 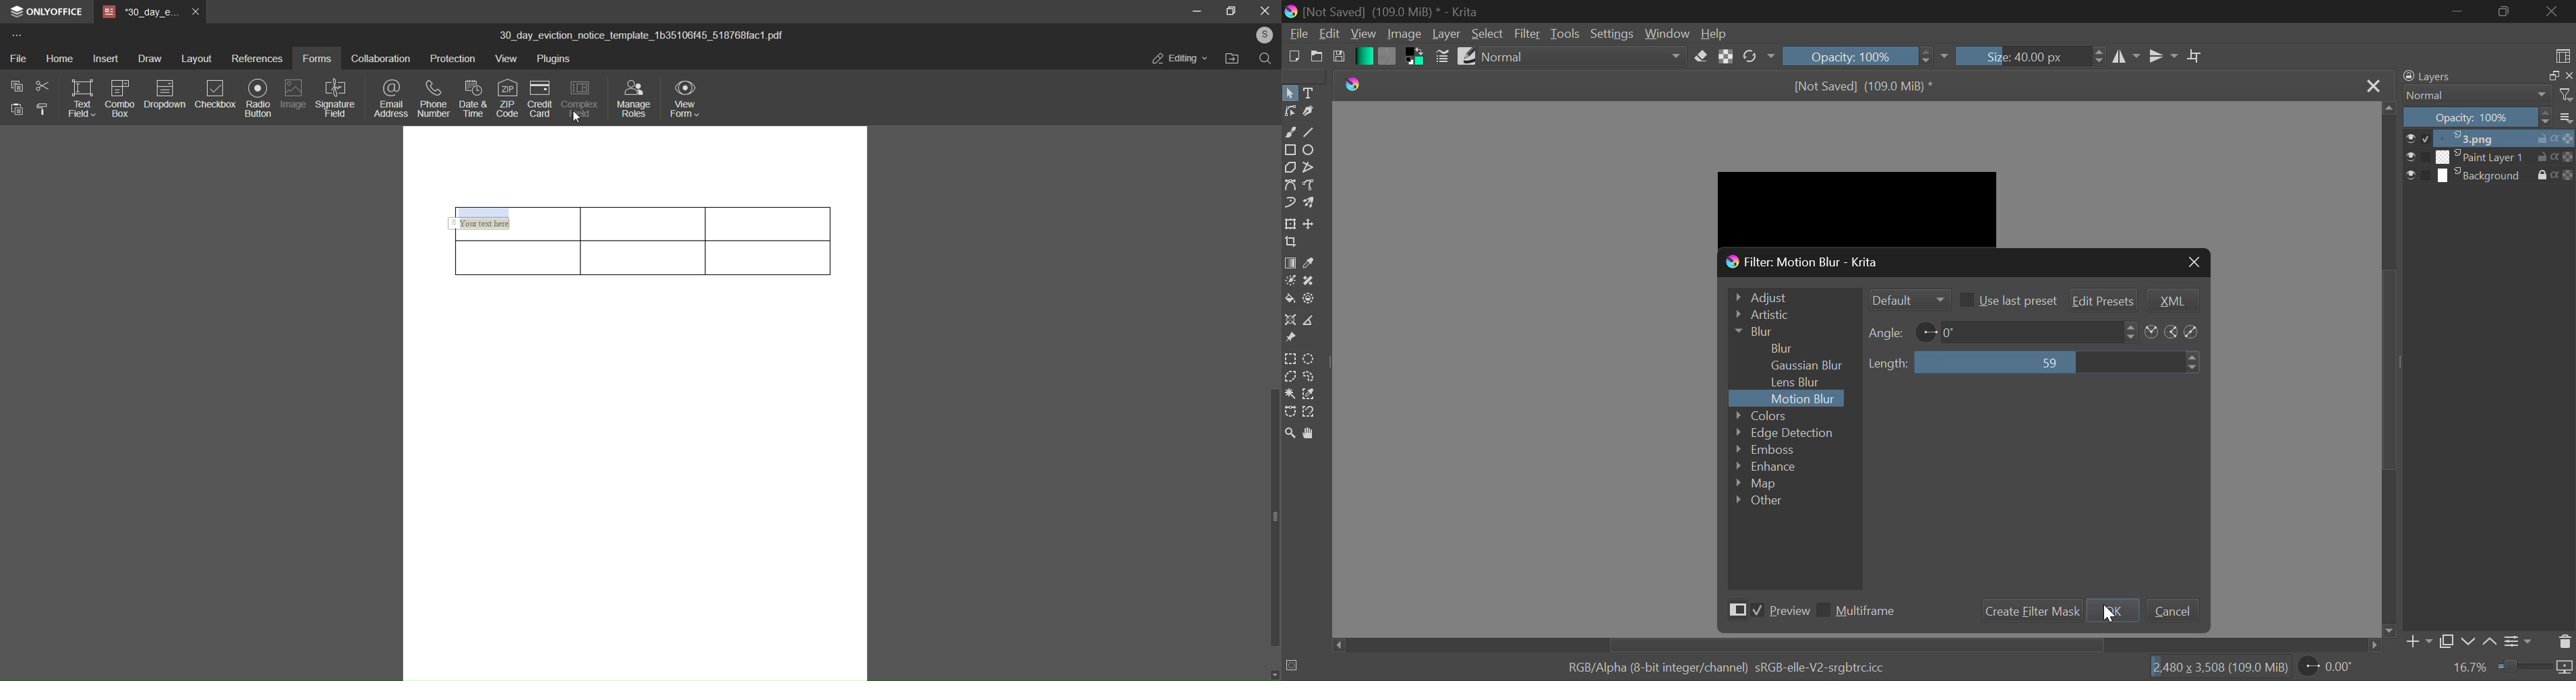 What do you see at coordinates (1311, 204) in the screenshot?
I see `Multibrush` at bounding box center [1311, 204].